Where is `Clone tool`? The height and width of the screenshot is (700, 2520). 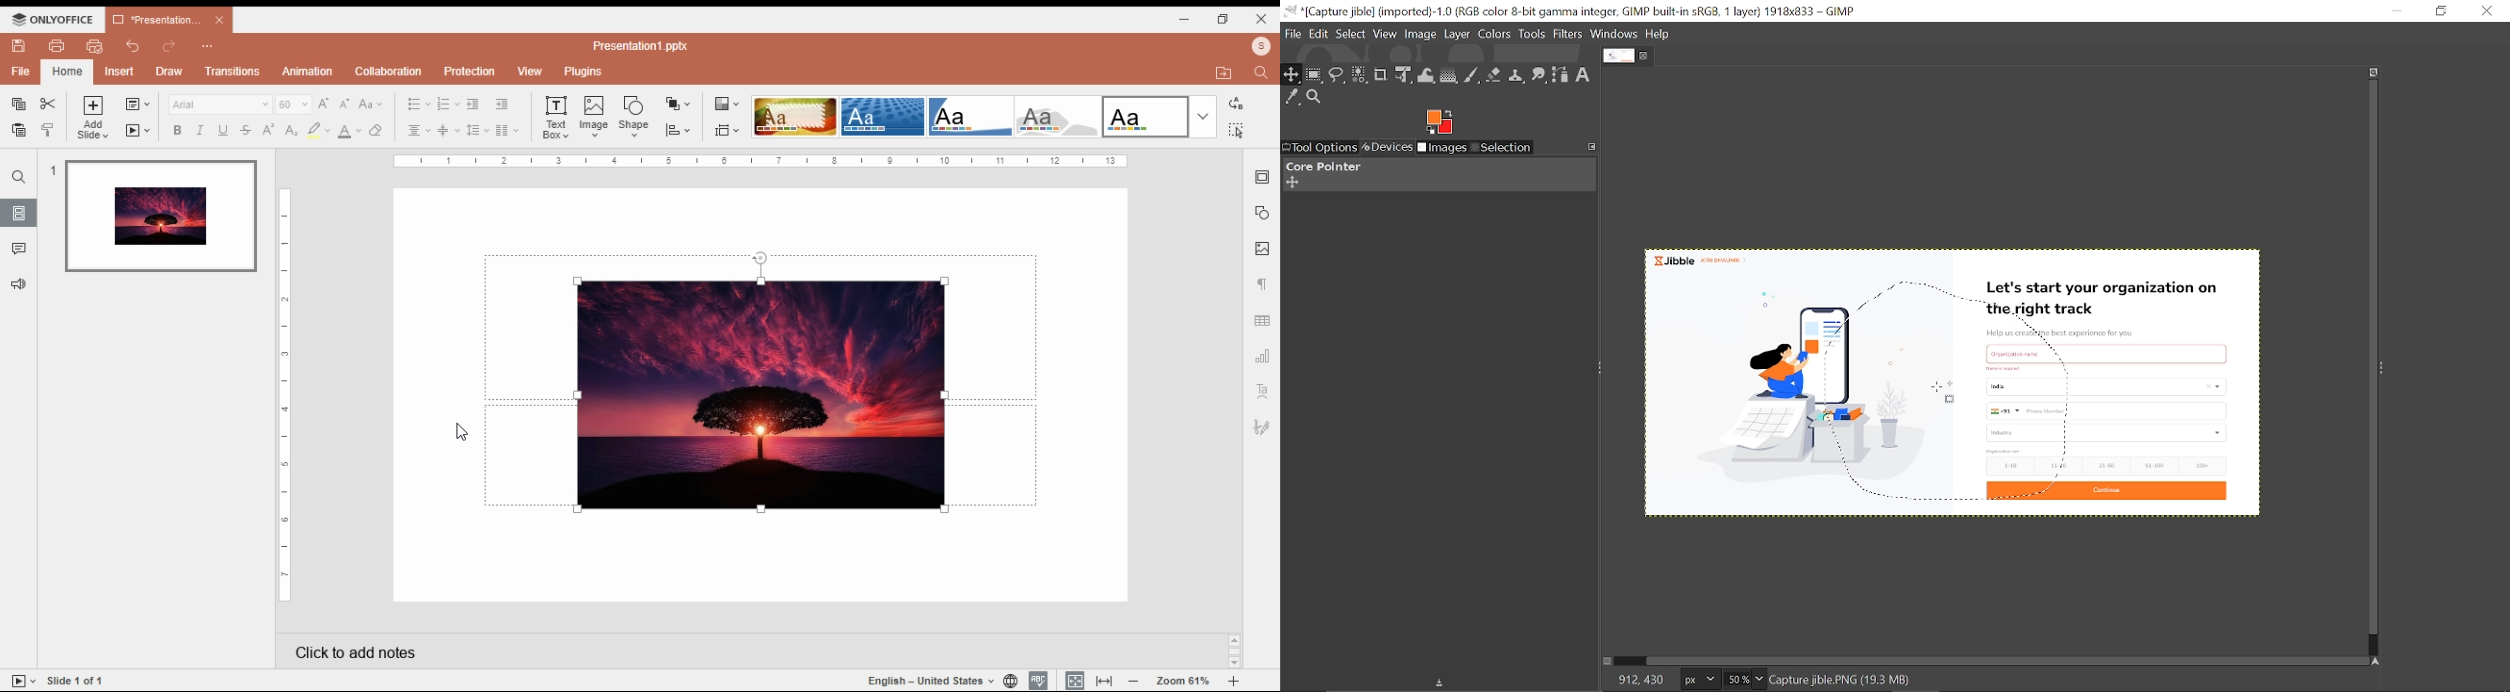
Clone tool is located at coordinates (1517, 77).